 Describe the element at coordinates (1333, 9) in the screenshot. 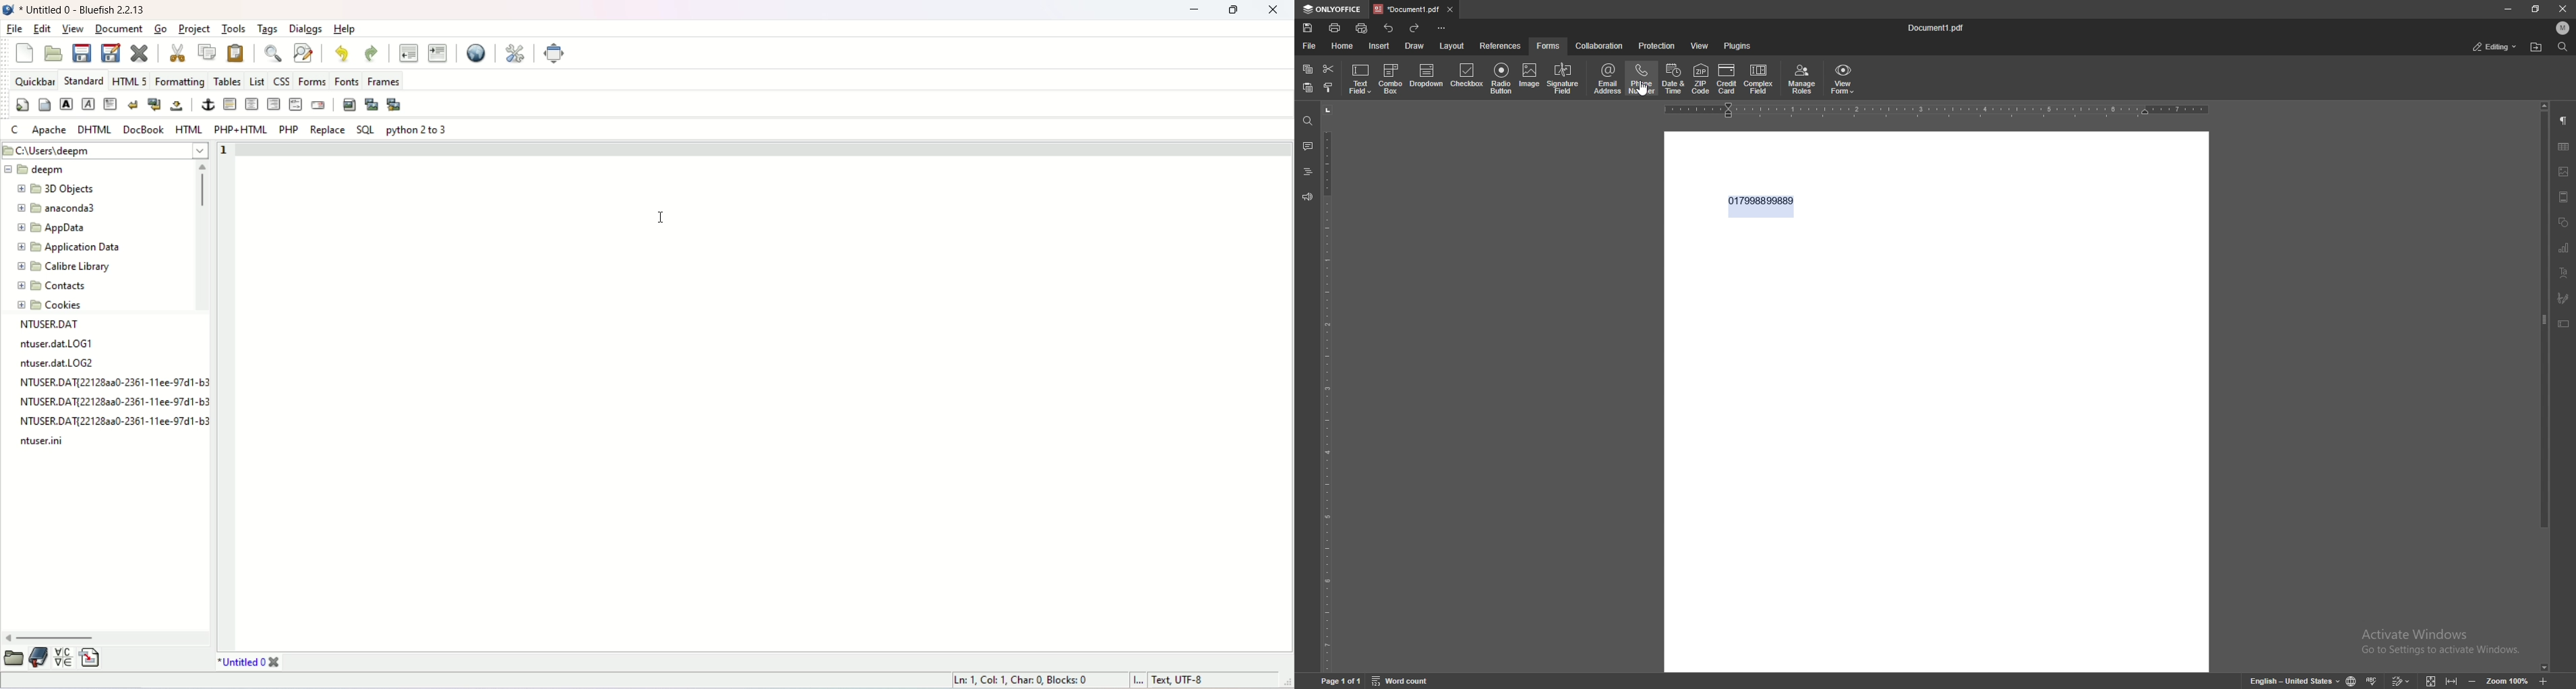

I see `onlyoffice` at that location.